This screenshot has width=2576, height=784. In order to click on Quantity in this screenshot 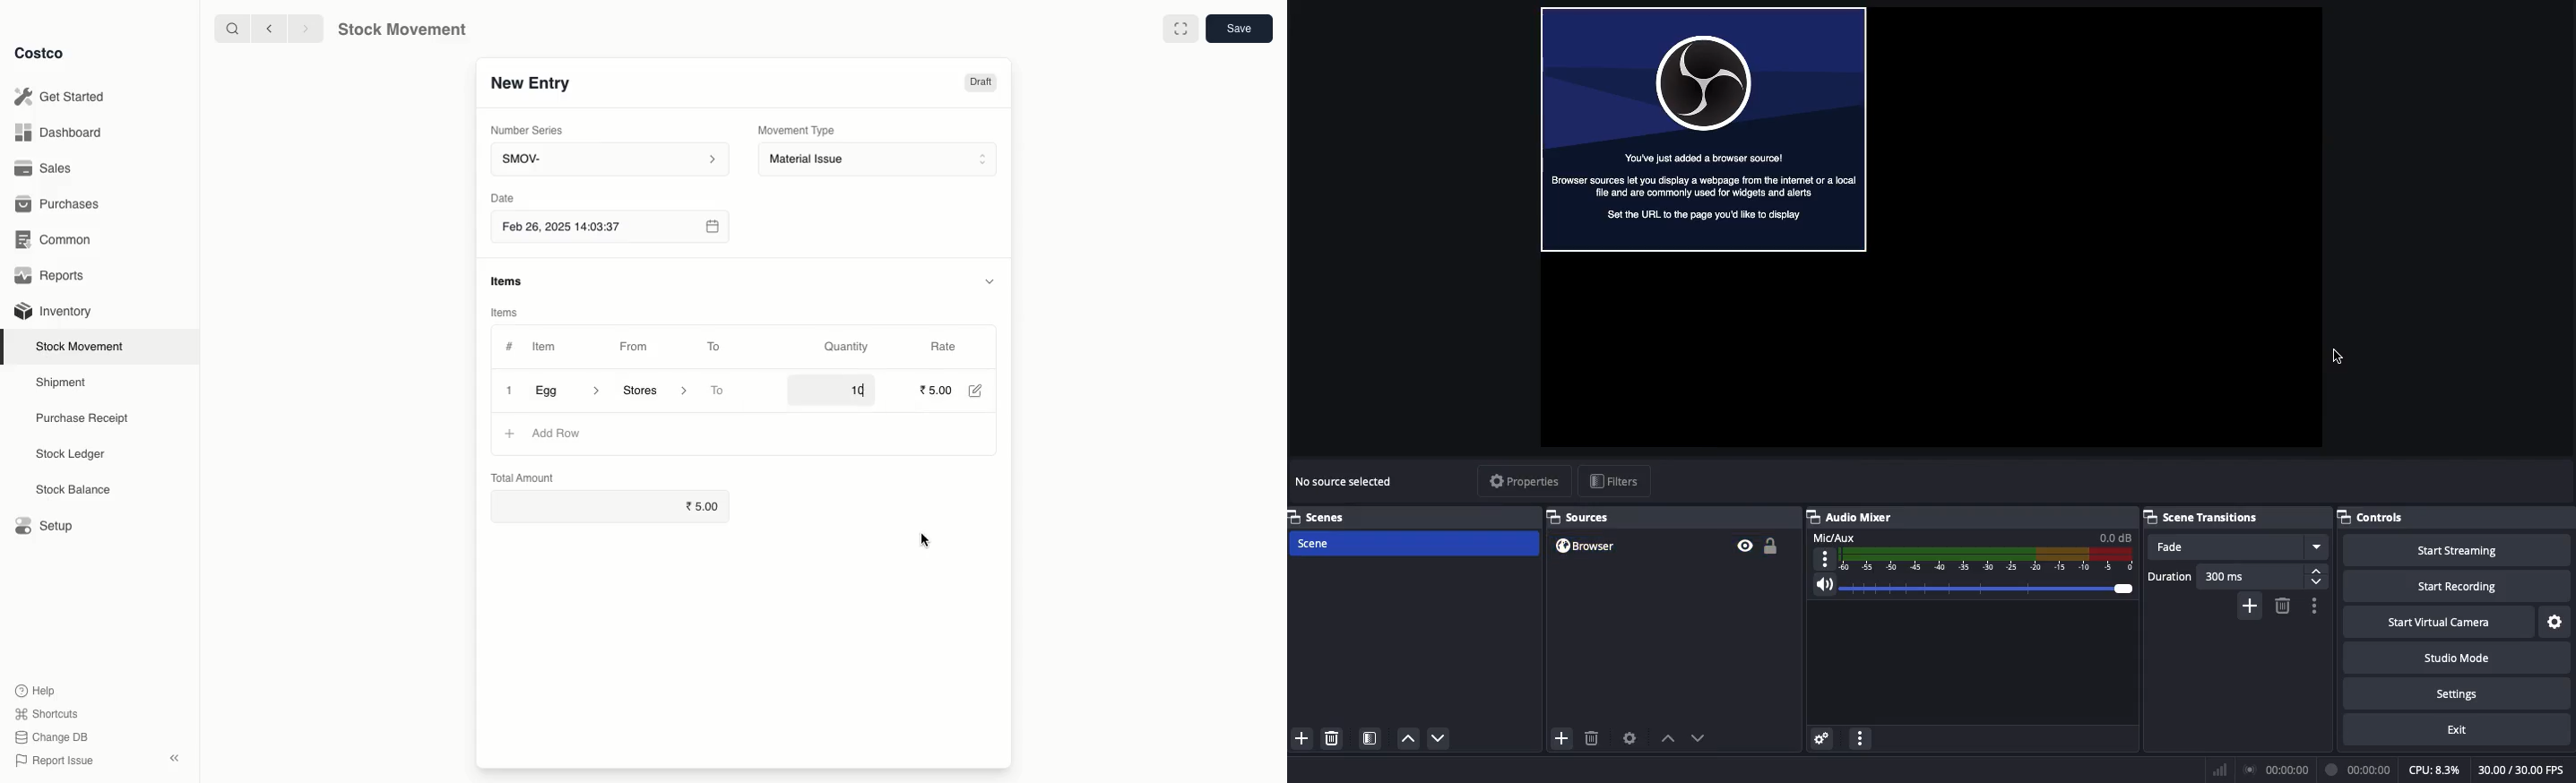, I will do `click(850, 348)`.